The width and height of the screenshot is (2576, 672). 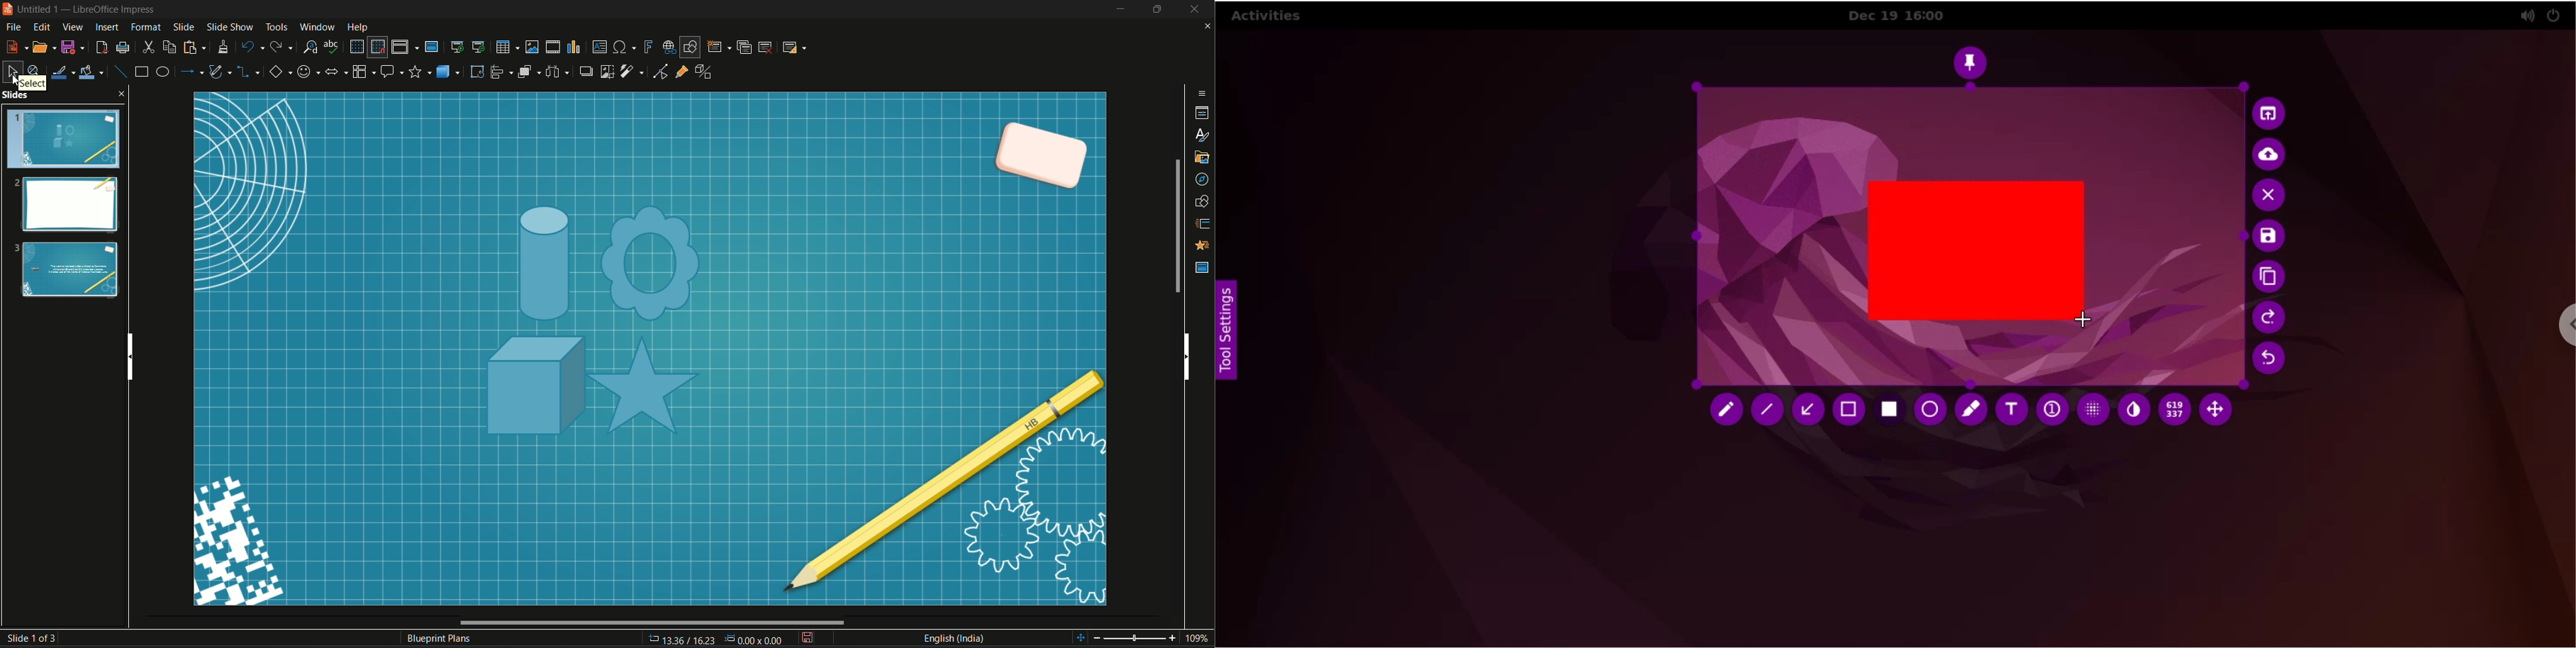 What do you see at coordinates (480, 47) in the screenshot?
I see `start from current slide` at bounding box center [480, 47].